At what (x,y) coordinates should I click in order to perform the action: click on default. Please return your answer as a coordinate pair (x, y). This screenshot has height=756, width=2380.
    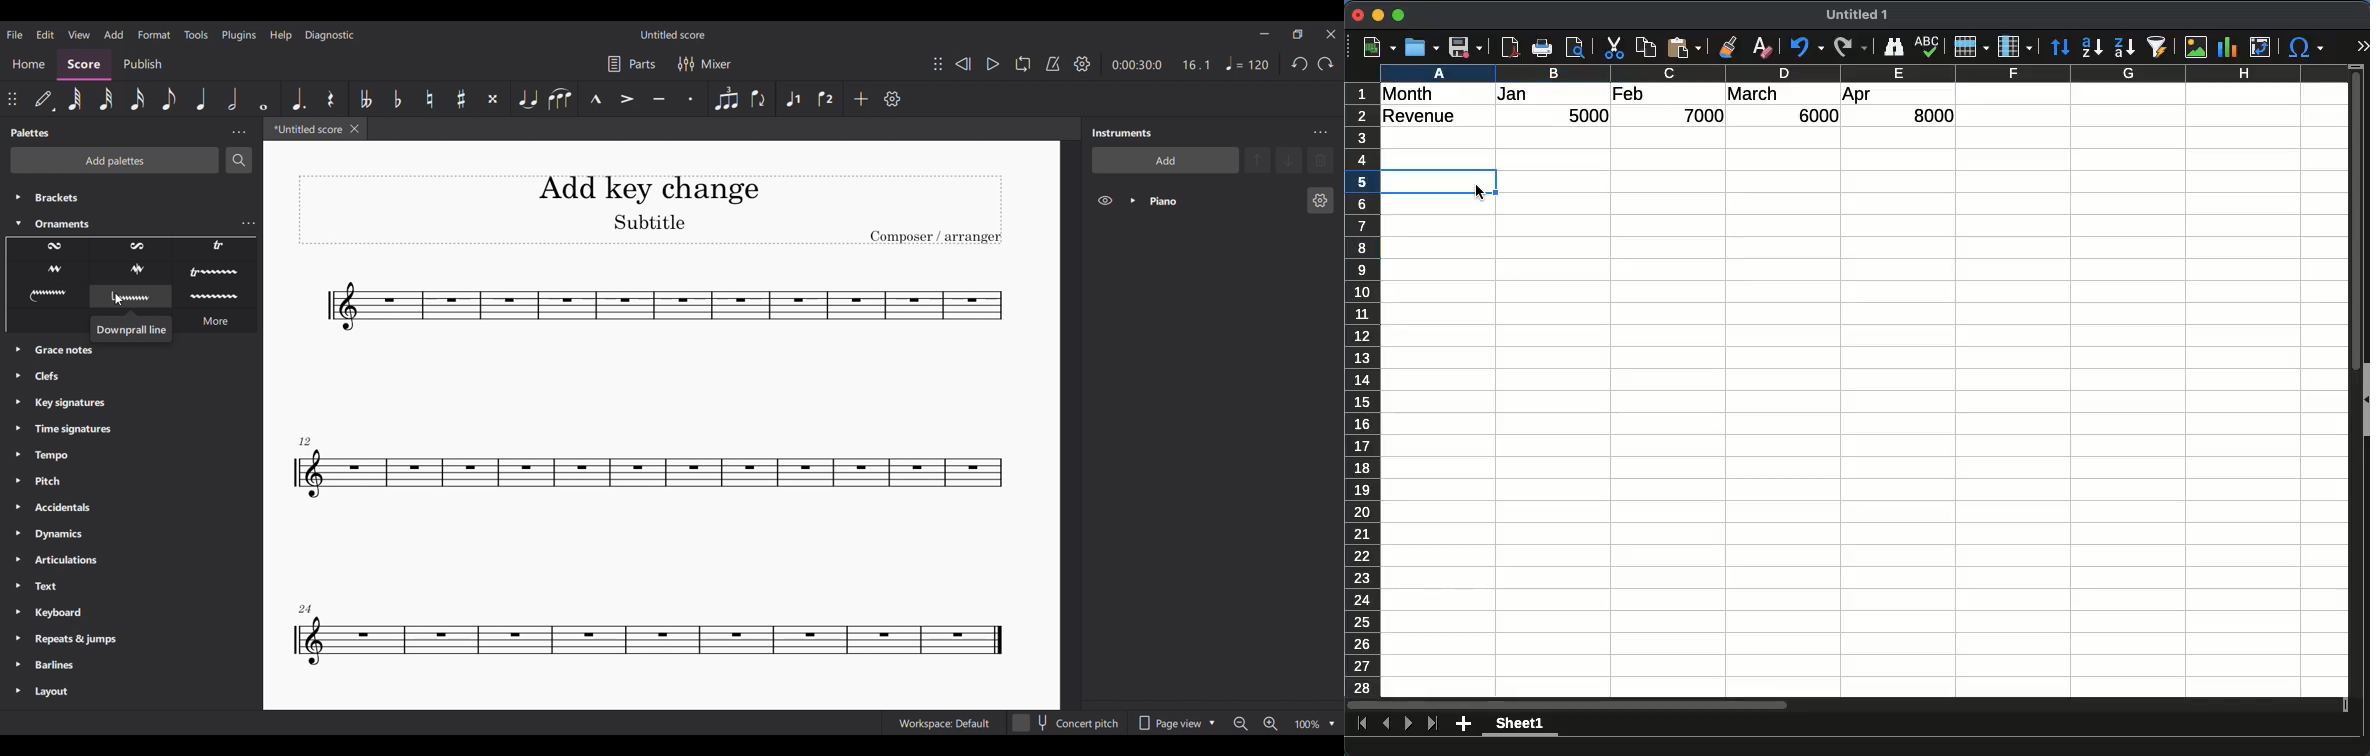
    Looking at the image, I should click on (43, 99).